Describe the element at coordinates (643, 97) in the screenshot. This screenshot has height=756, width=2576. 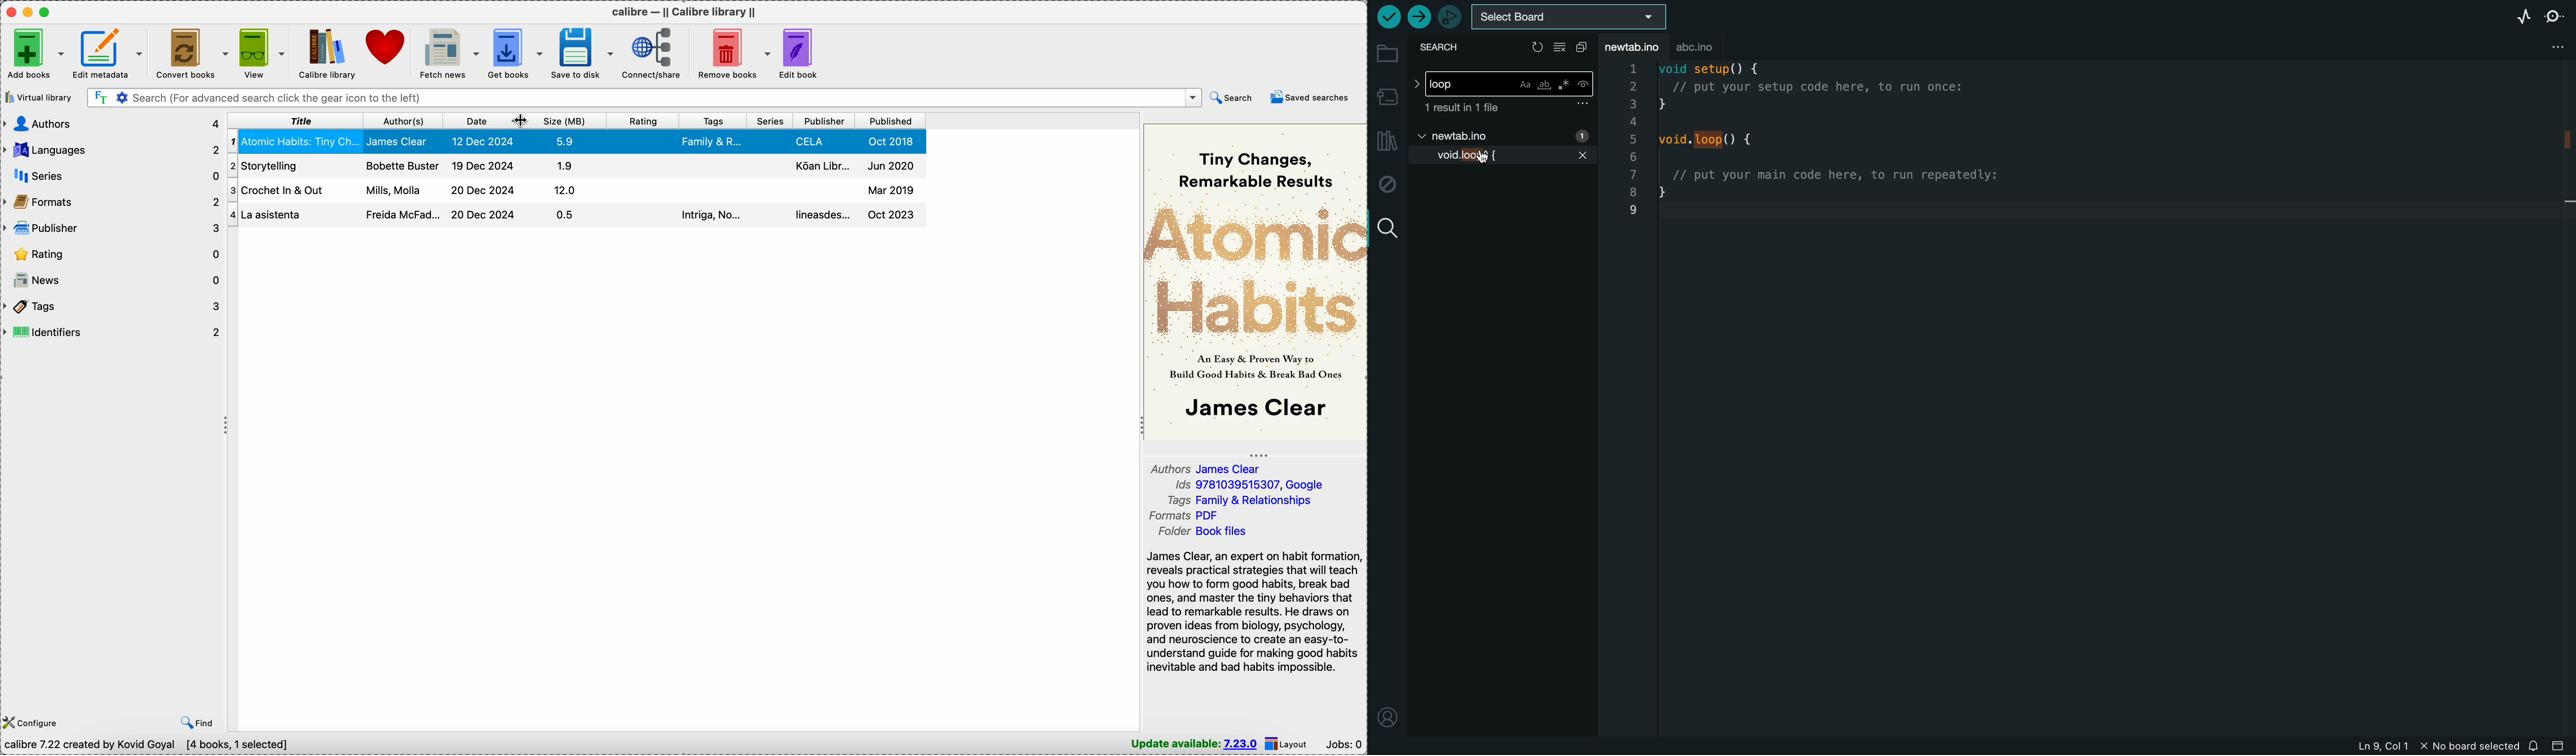
I see `search bar` at that location.